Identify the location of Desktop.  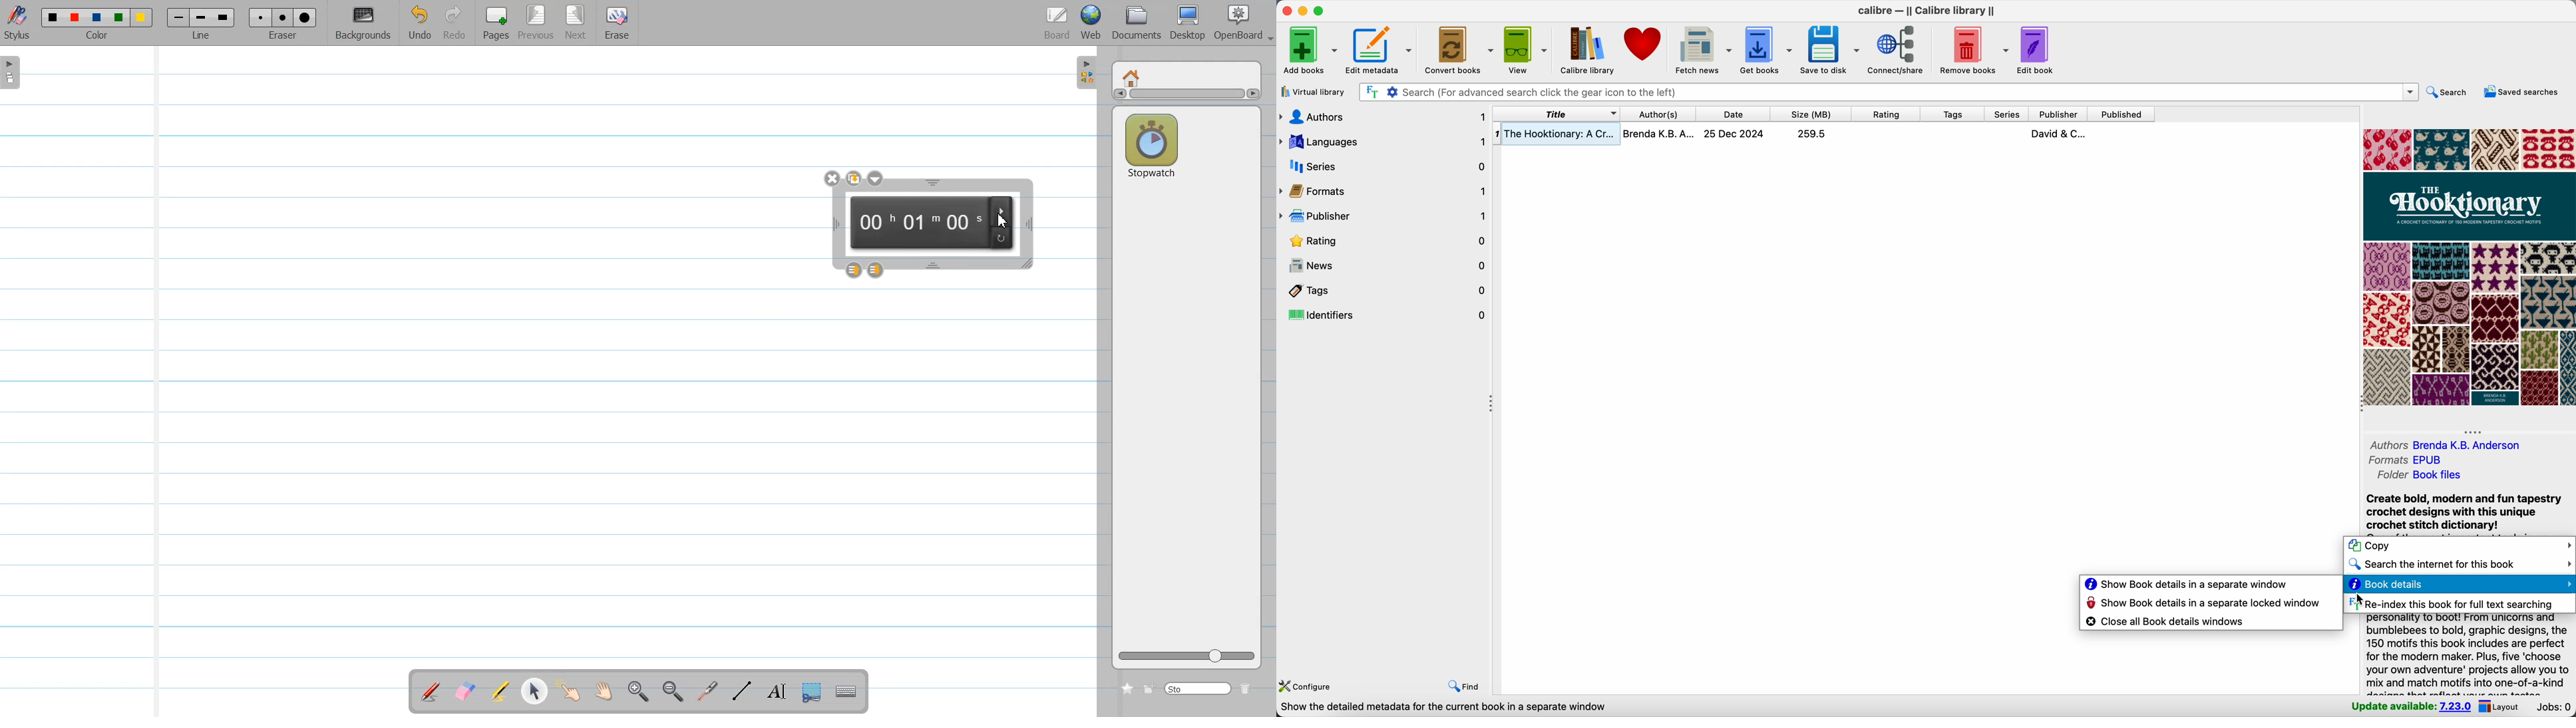
(1188, 23).